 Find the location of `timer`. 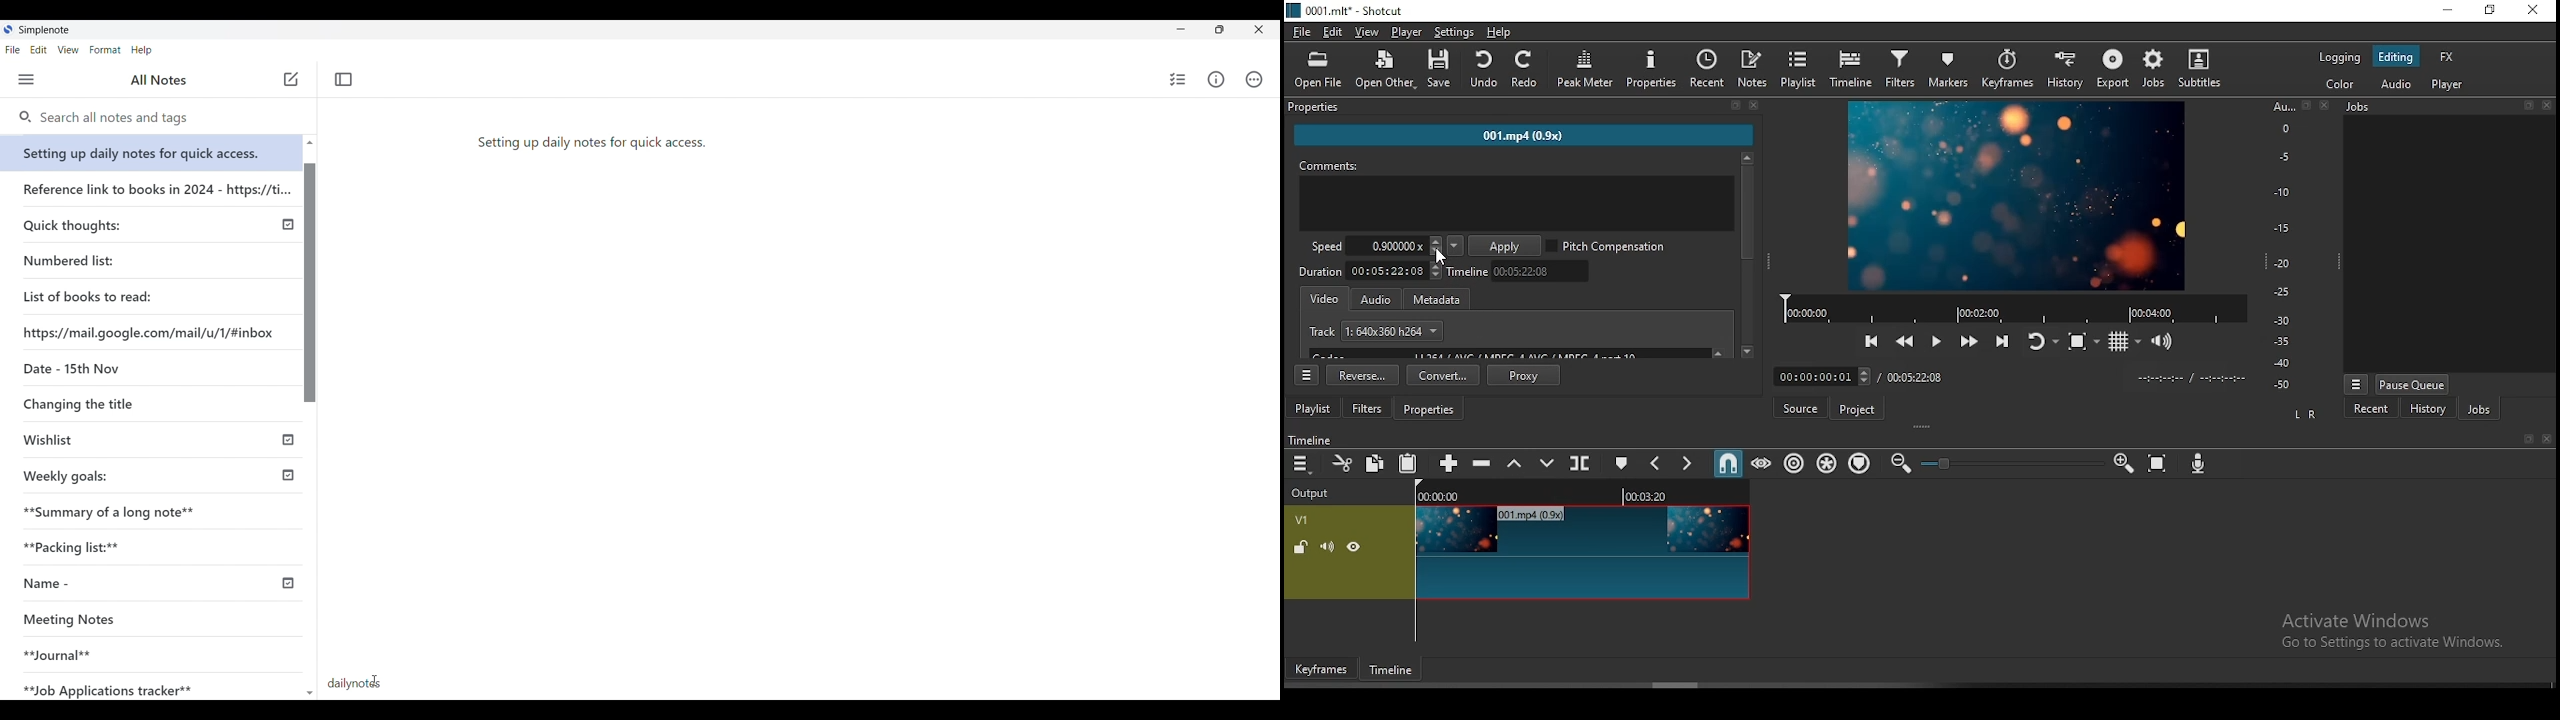

timer is located at coordinates (2190, 378).